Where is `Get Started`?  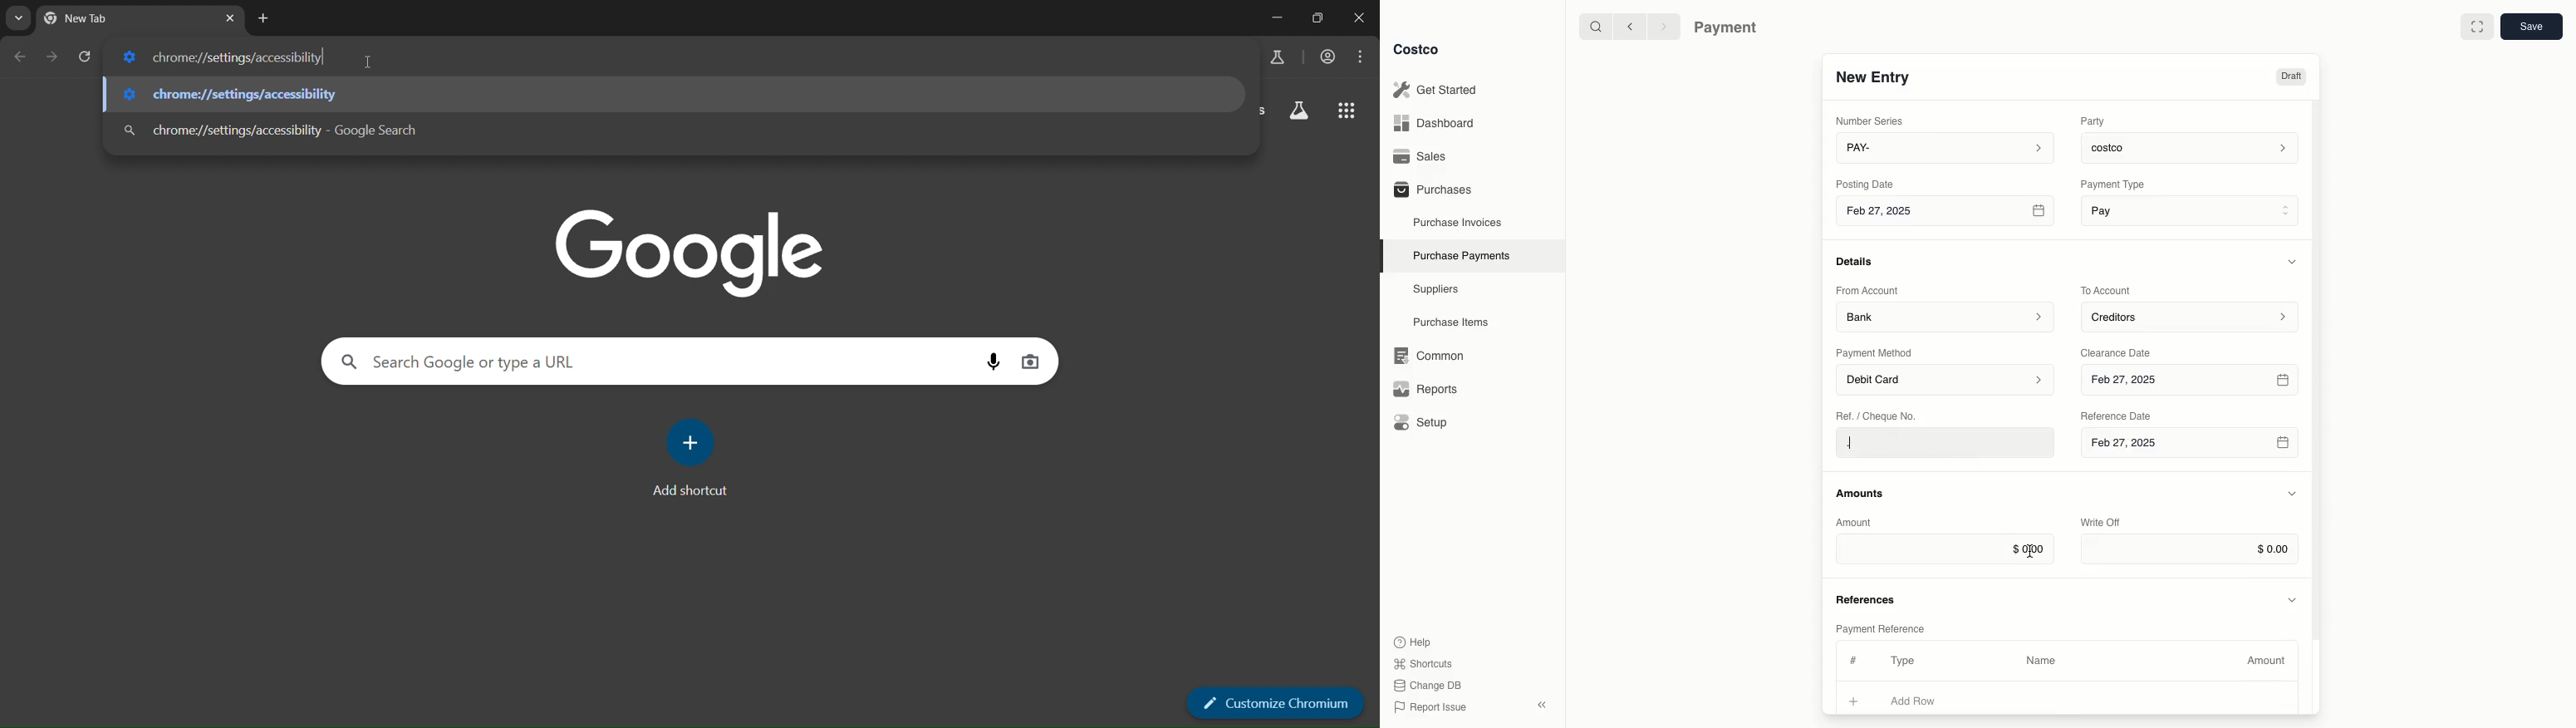 Get Started is located at coordinates (1439, 90).